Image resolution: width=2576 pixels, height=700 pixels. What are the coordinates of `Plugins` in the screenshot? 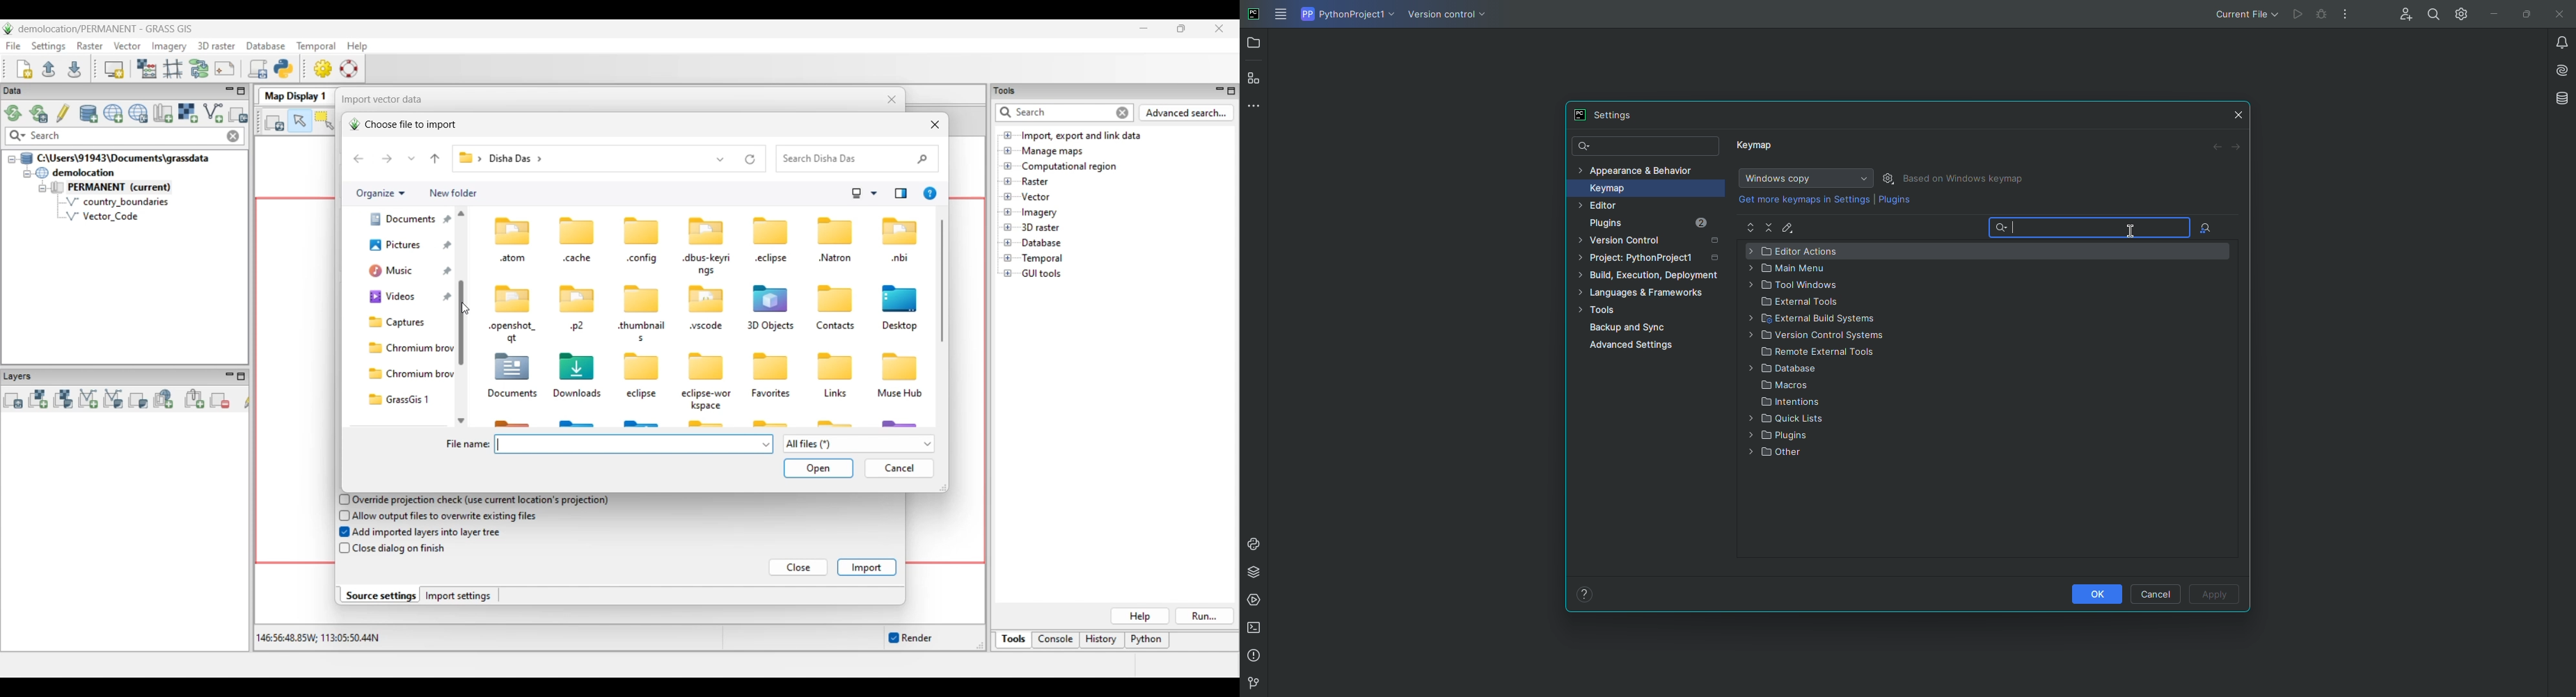 It's located at (1784, 436).